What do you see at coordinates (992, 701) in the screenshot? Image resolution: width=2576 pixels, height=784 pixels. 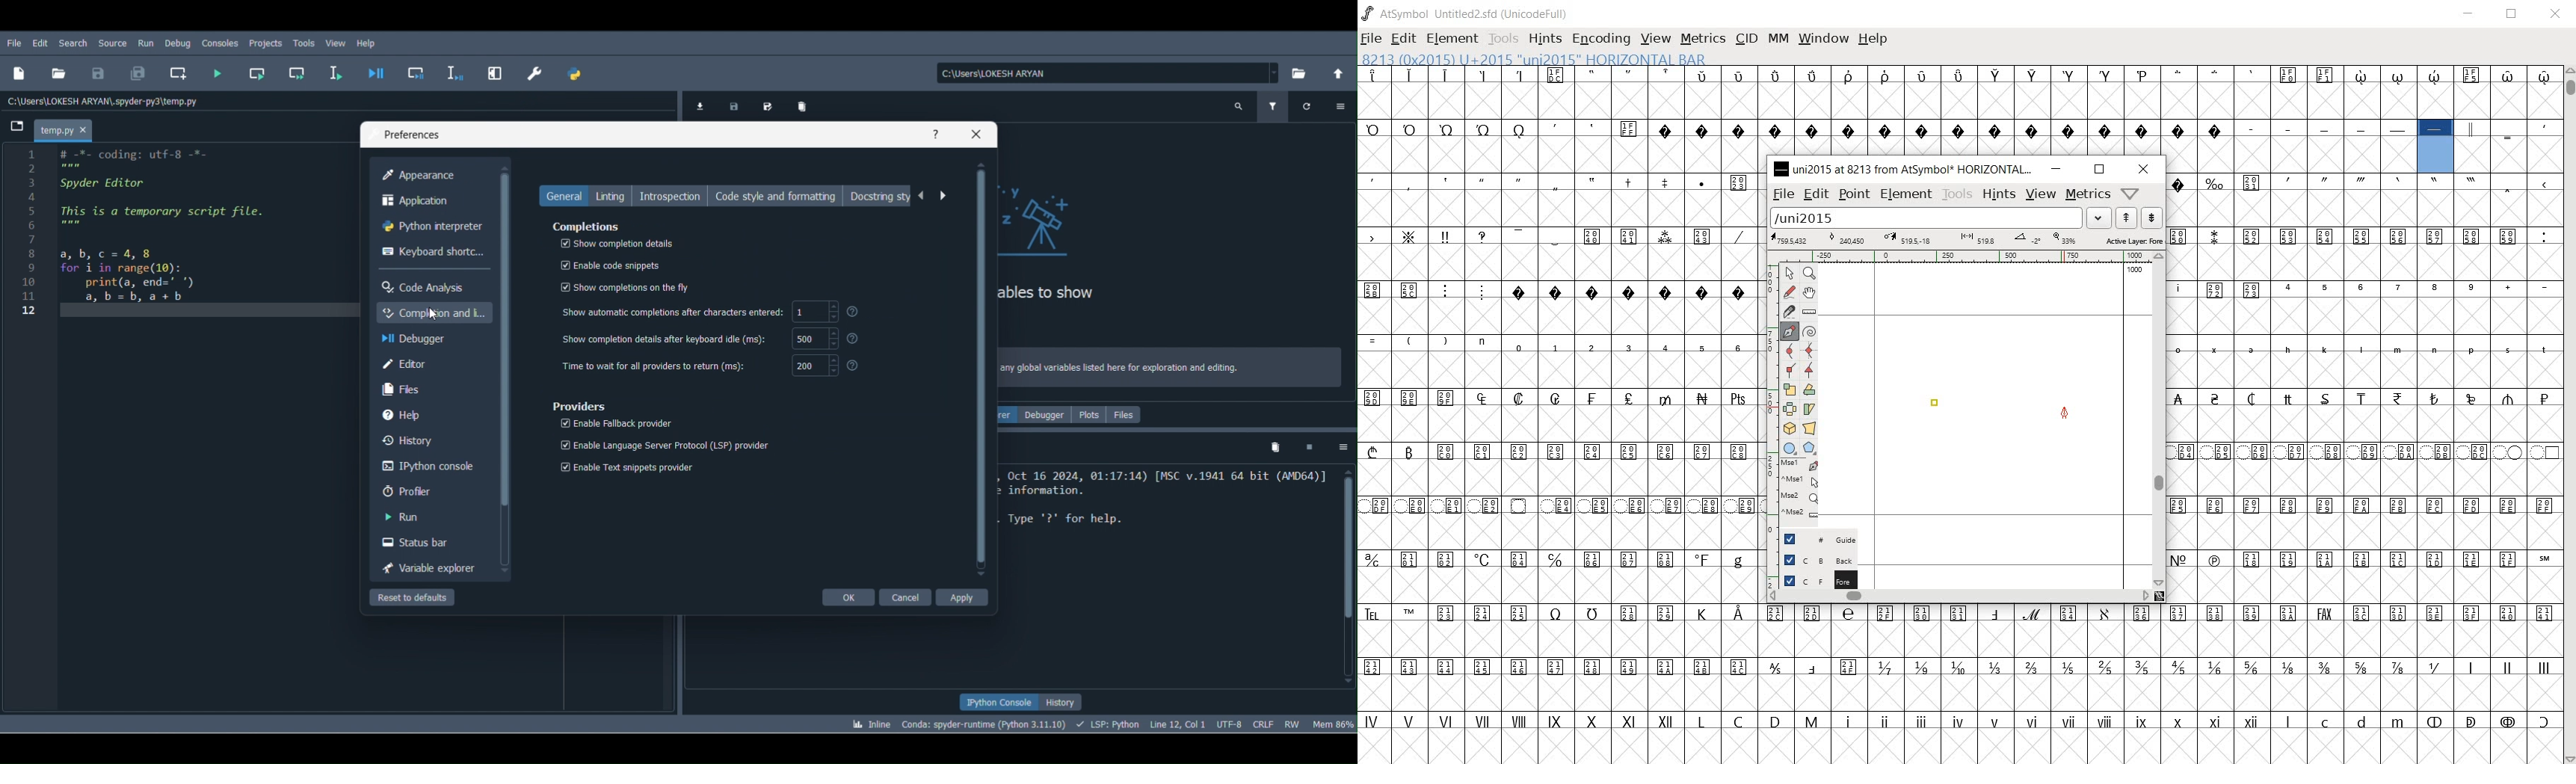 I see `IPython console` at bounding box center [992, 701].